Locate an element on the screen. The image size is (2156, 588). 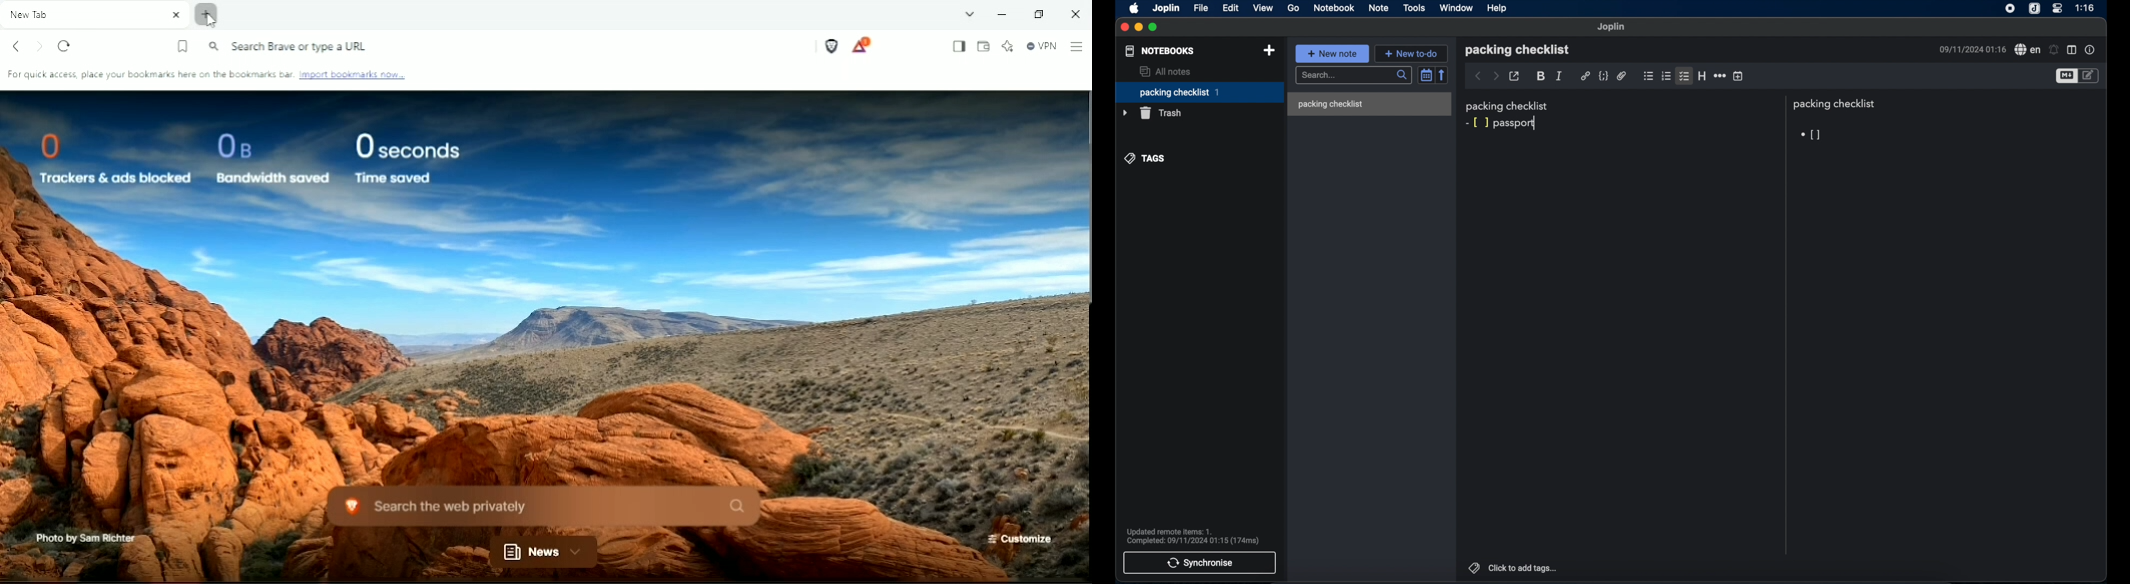
hyperlink is located at coordinates (1585, 76).